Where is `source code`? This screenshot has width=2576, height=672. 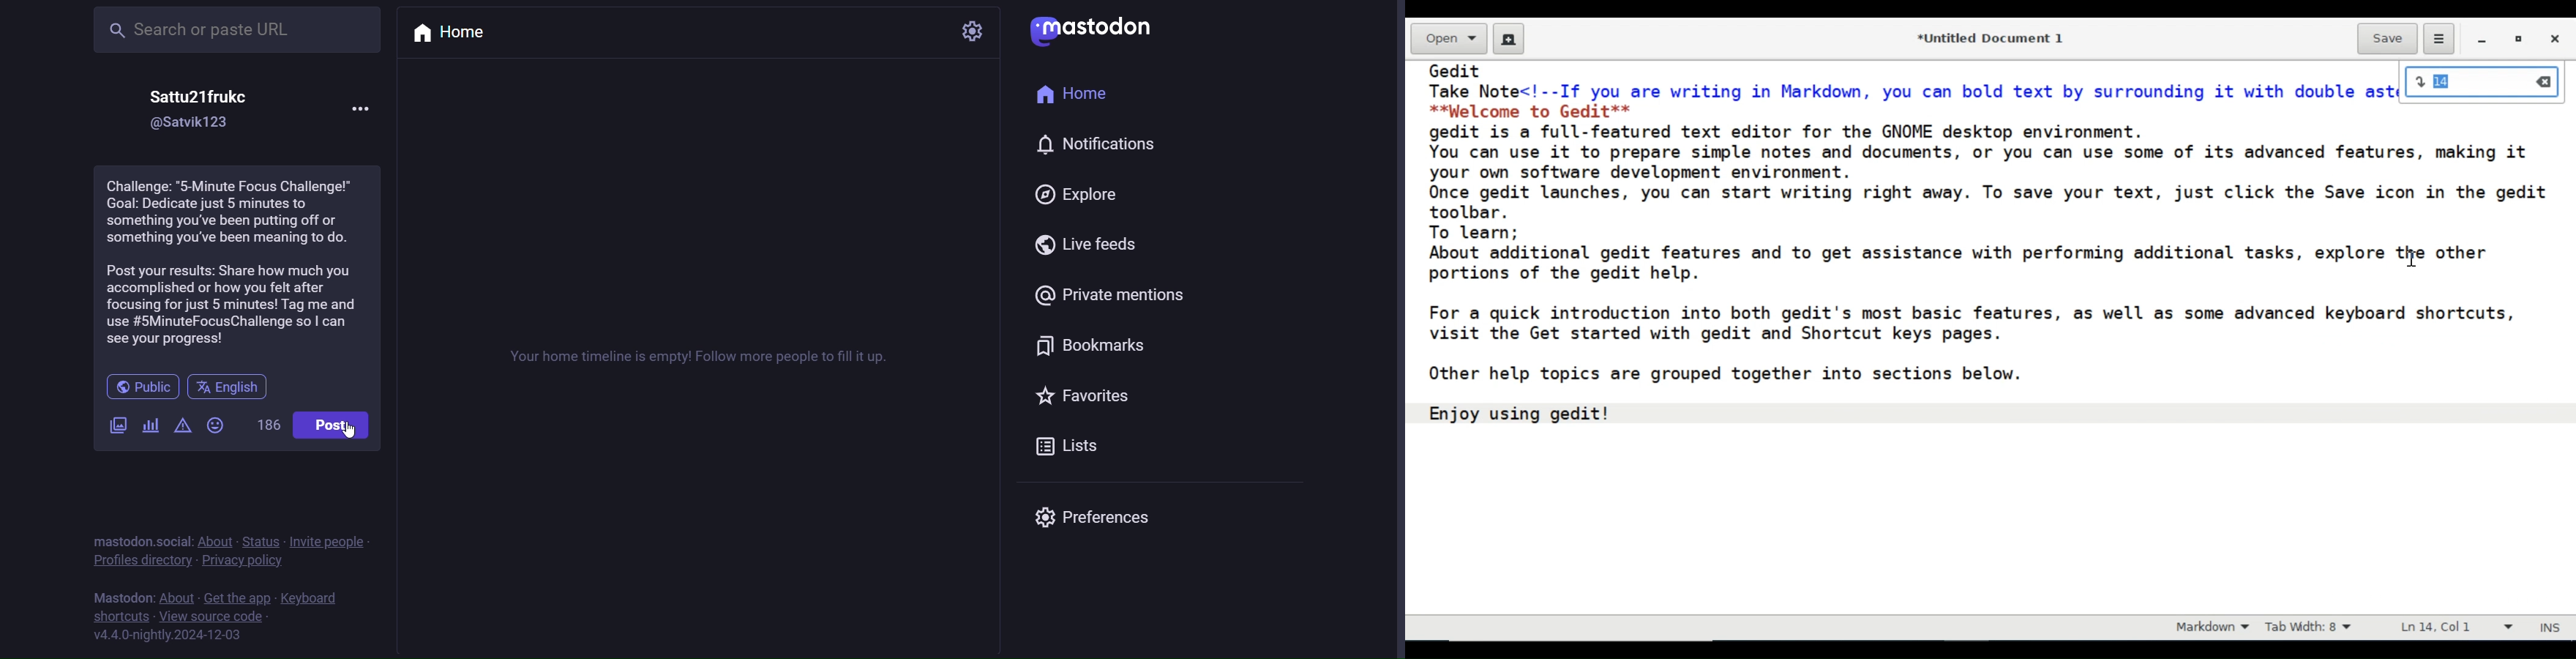
source code is located at coordinates (212, 617).